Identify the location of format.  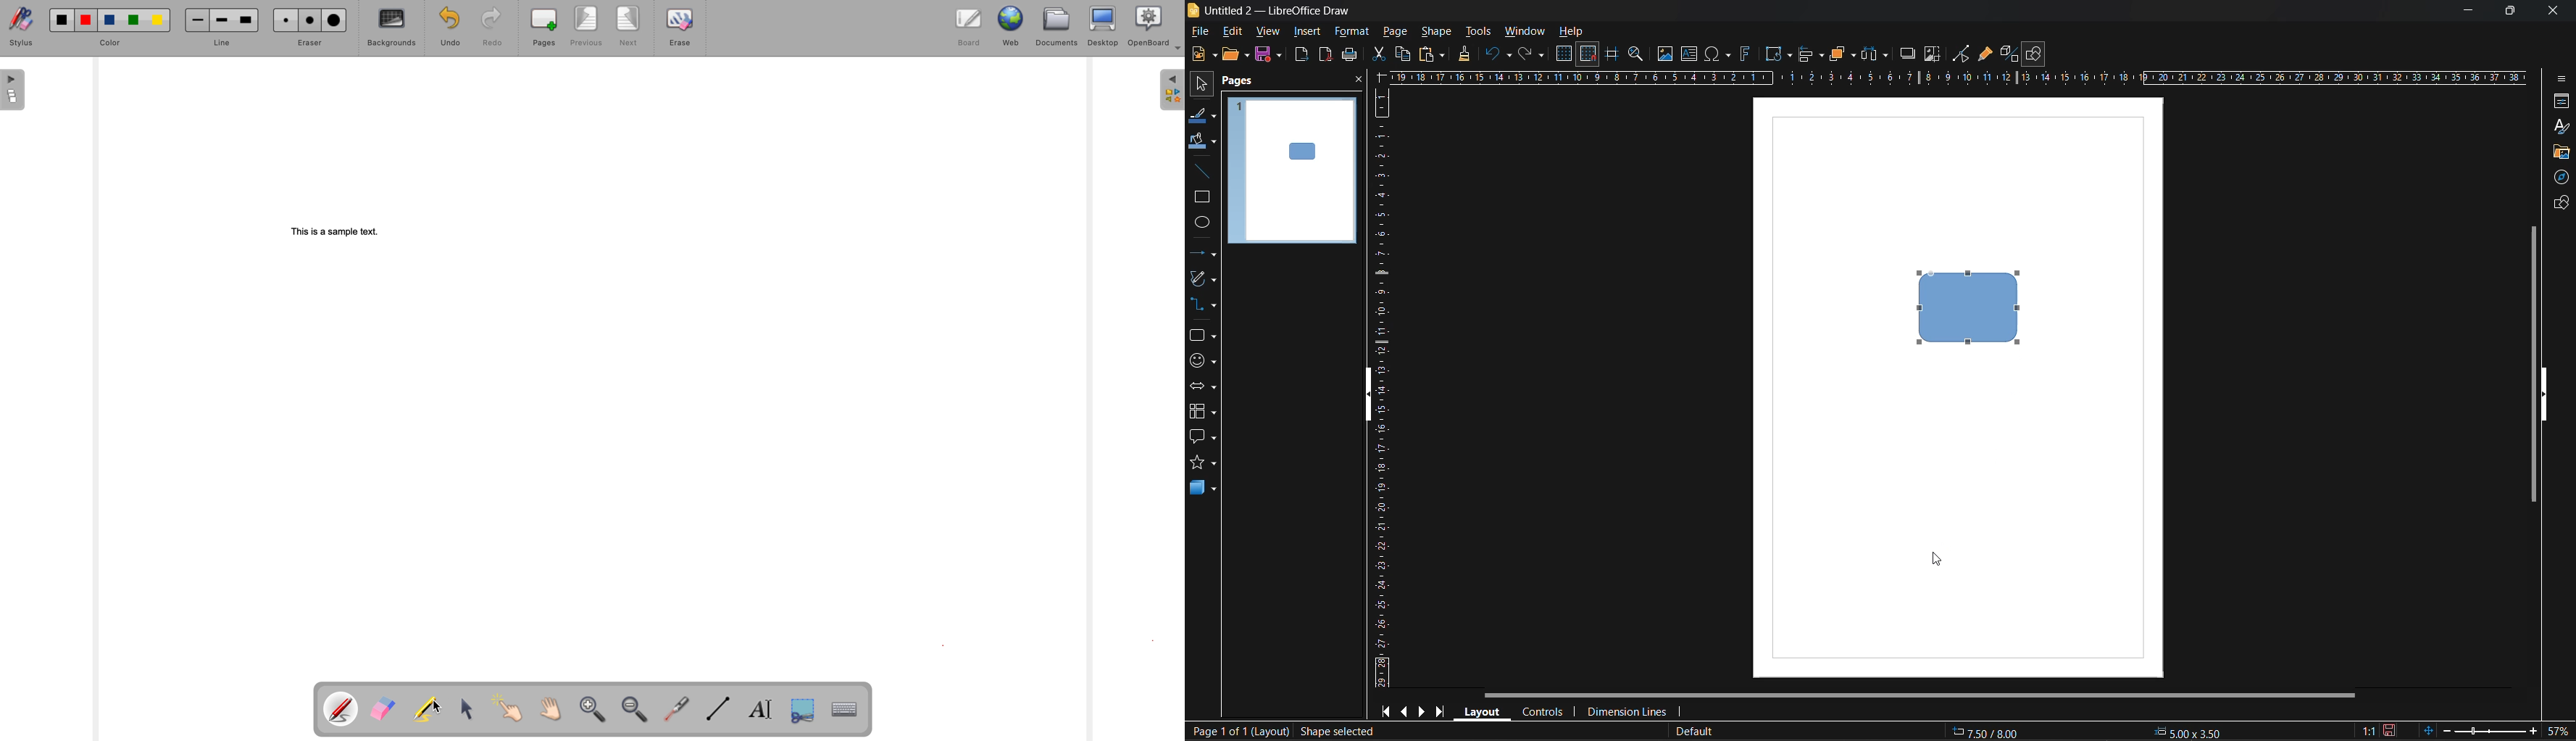
(1351, 33).